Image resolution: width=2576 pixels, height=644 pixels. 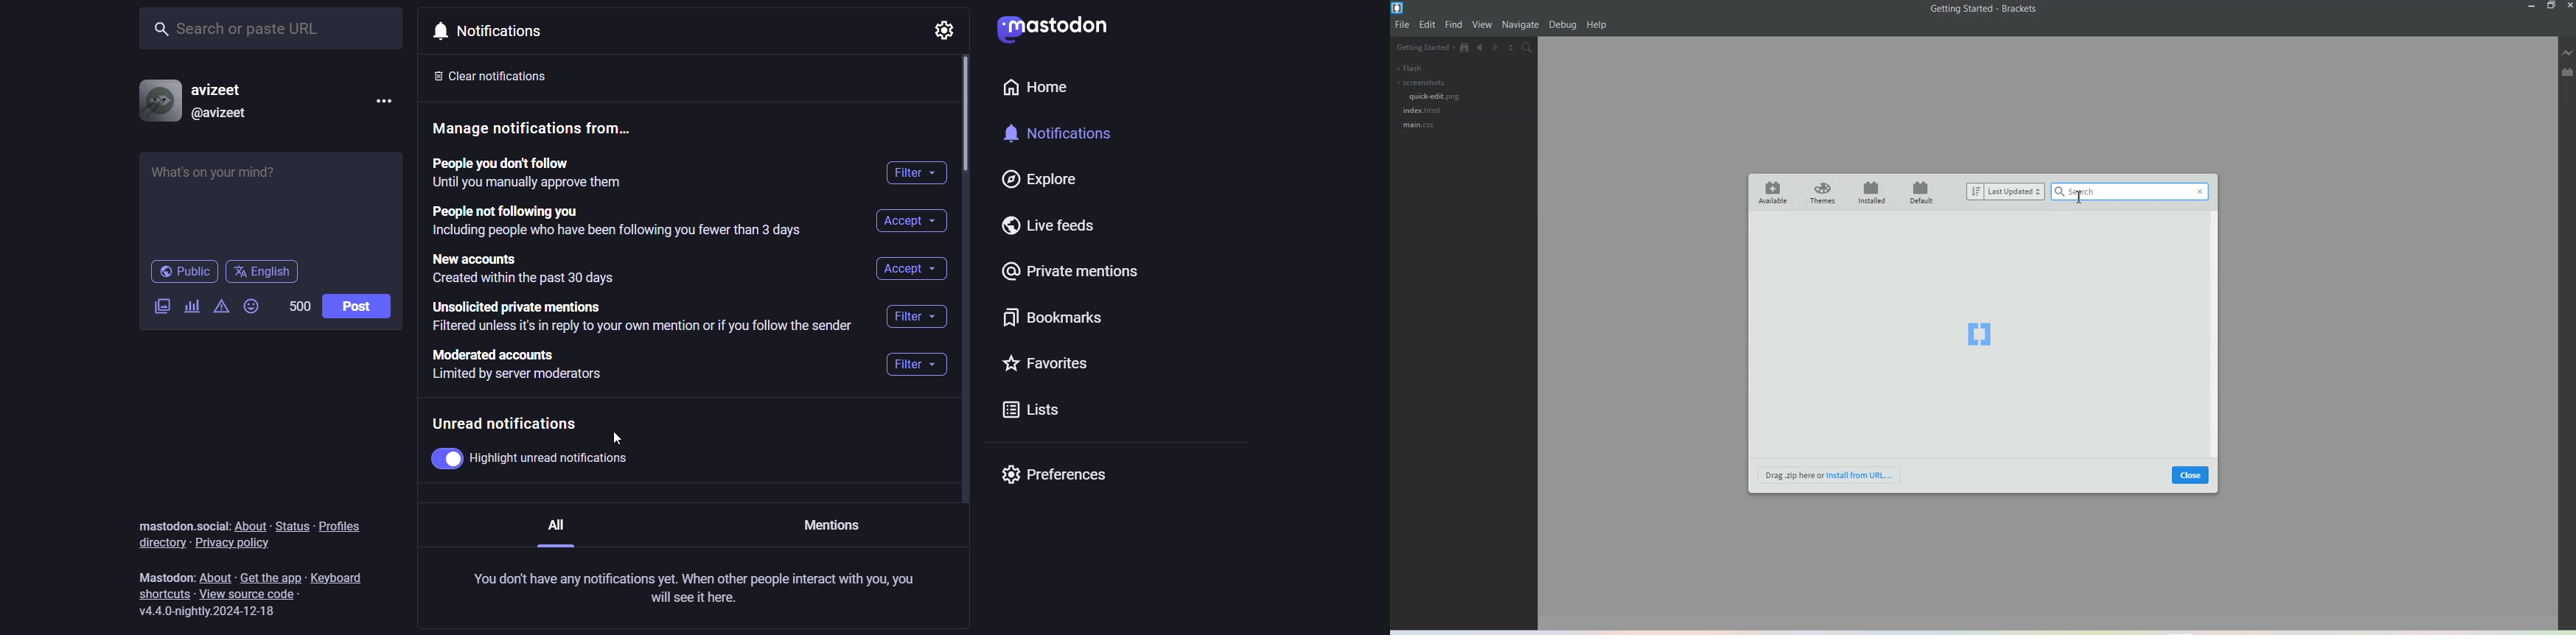 I want to click on preferences, so click(x=1056, y=474).